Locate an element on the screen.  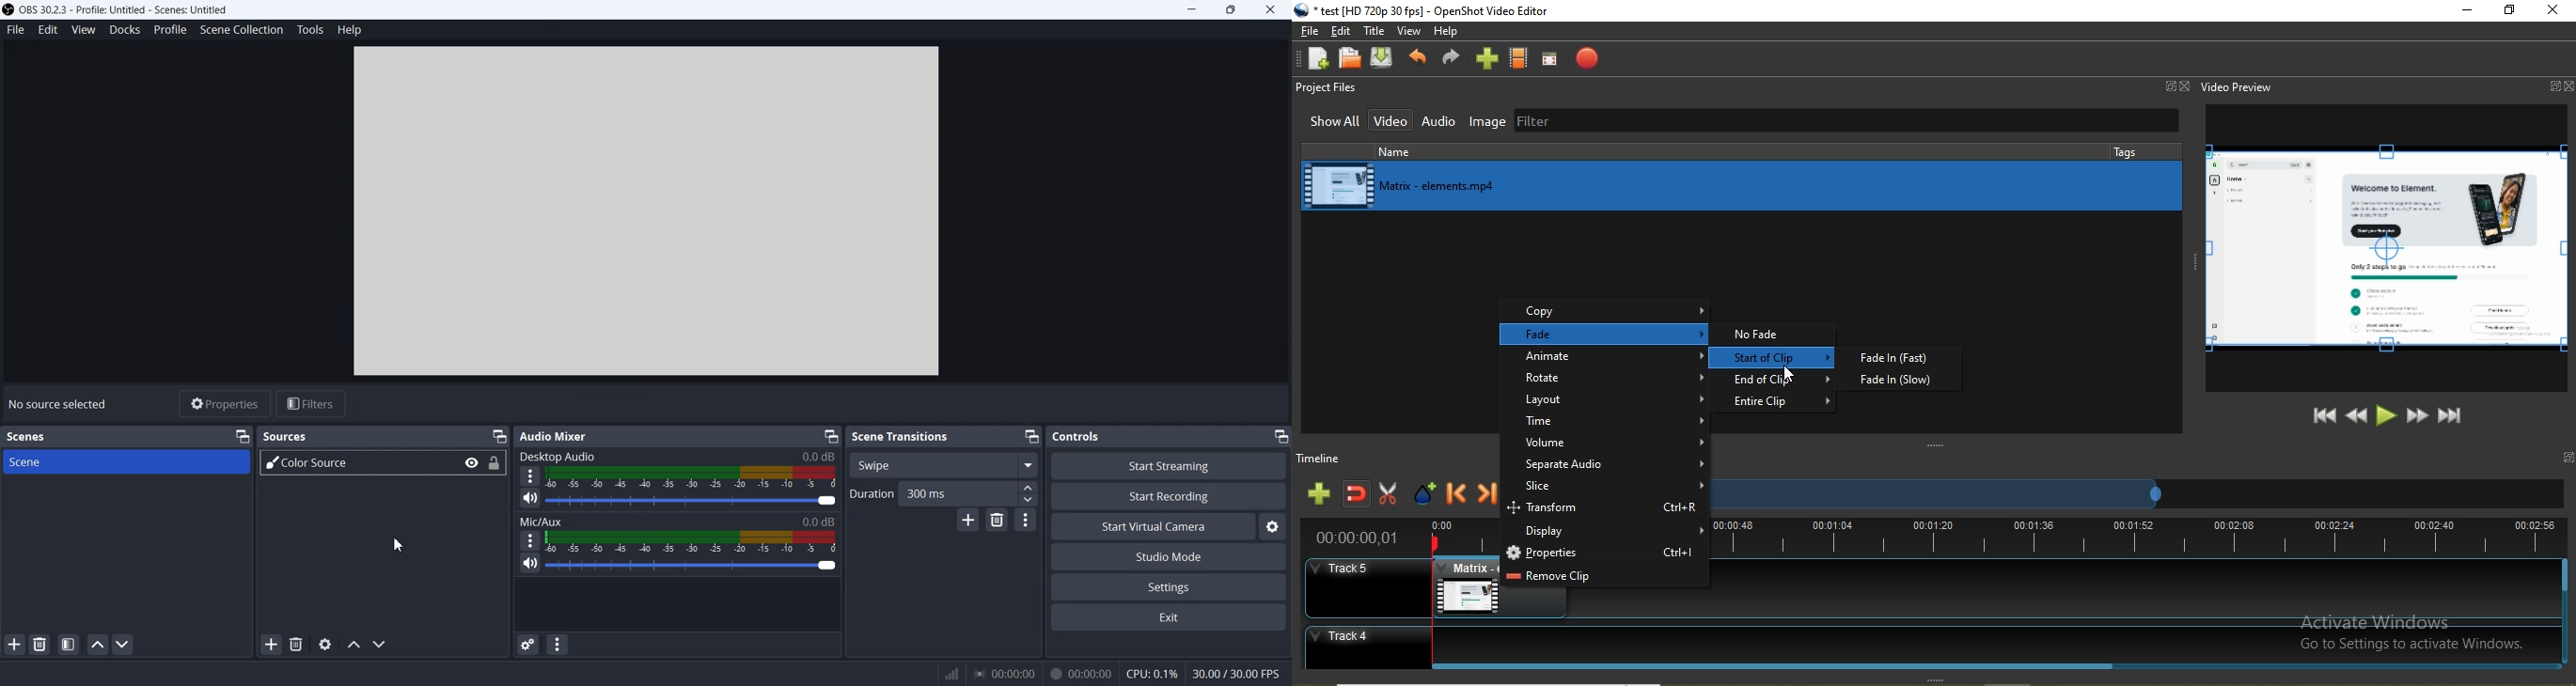
File is located at coordinates (15, 31).